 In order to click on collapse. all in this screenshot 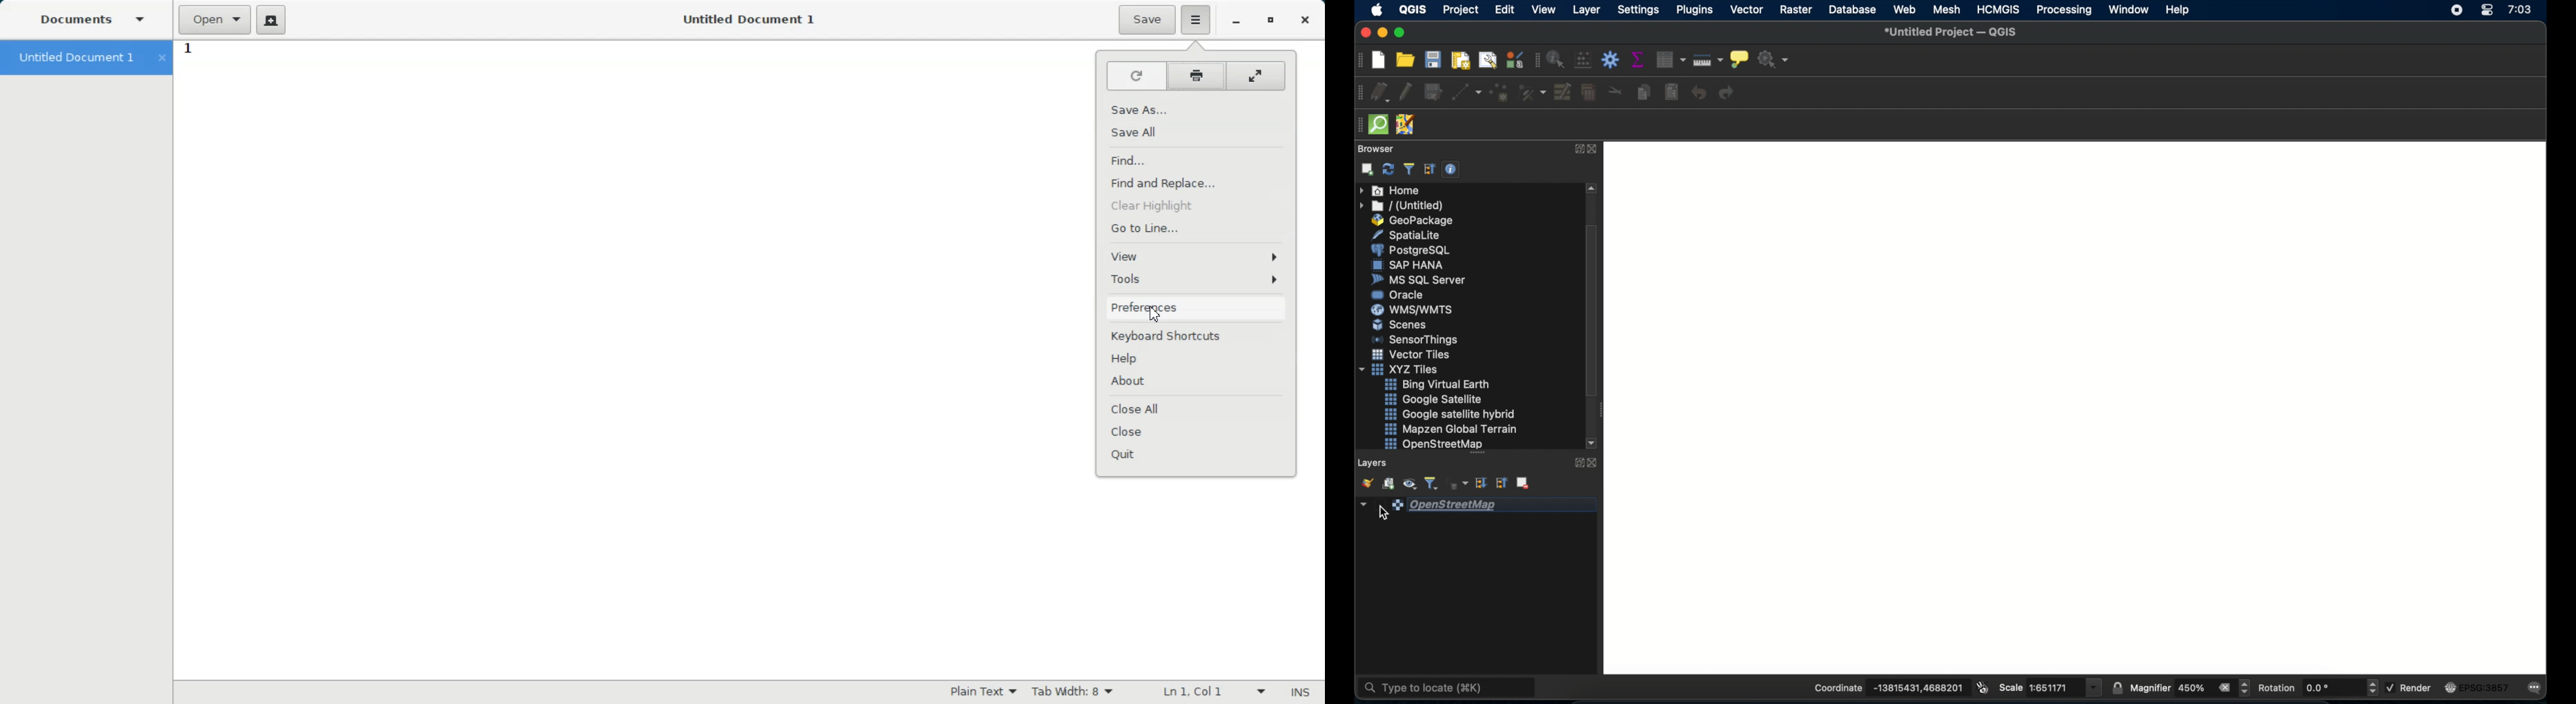, I will do `click(1430, 170)`.